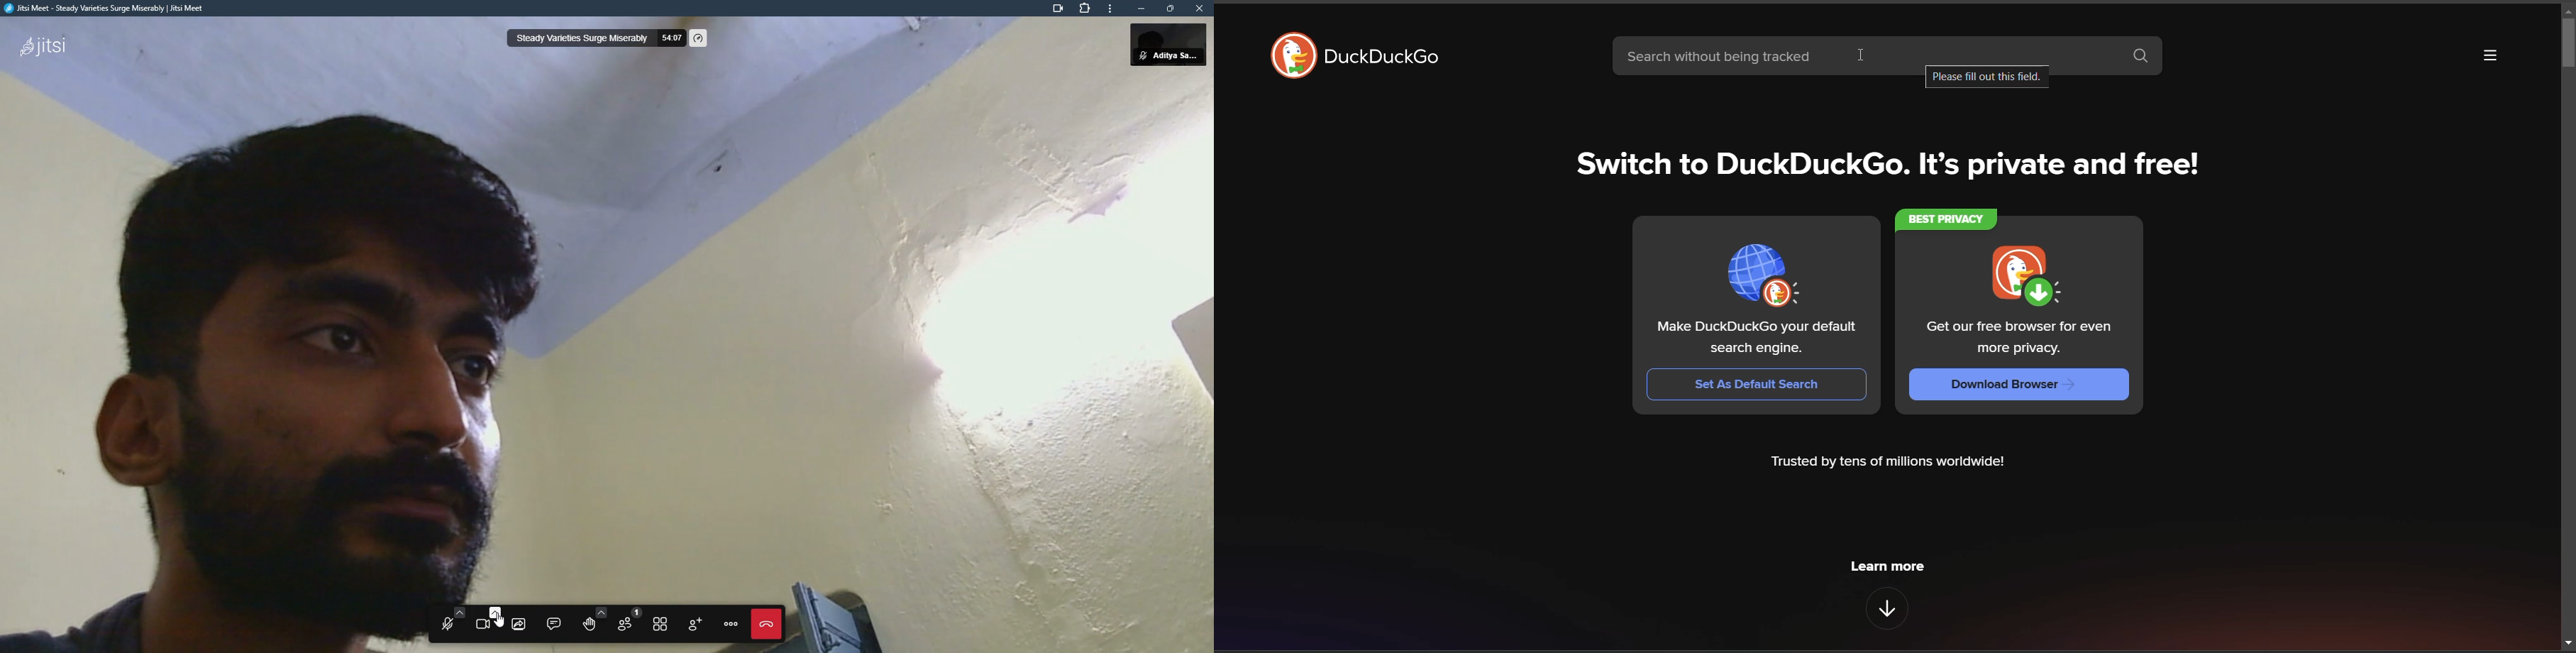 Image resolution: width=2576 pixels, height=672 pixels. I want to click on search button, so click(2140, 55).